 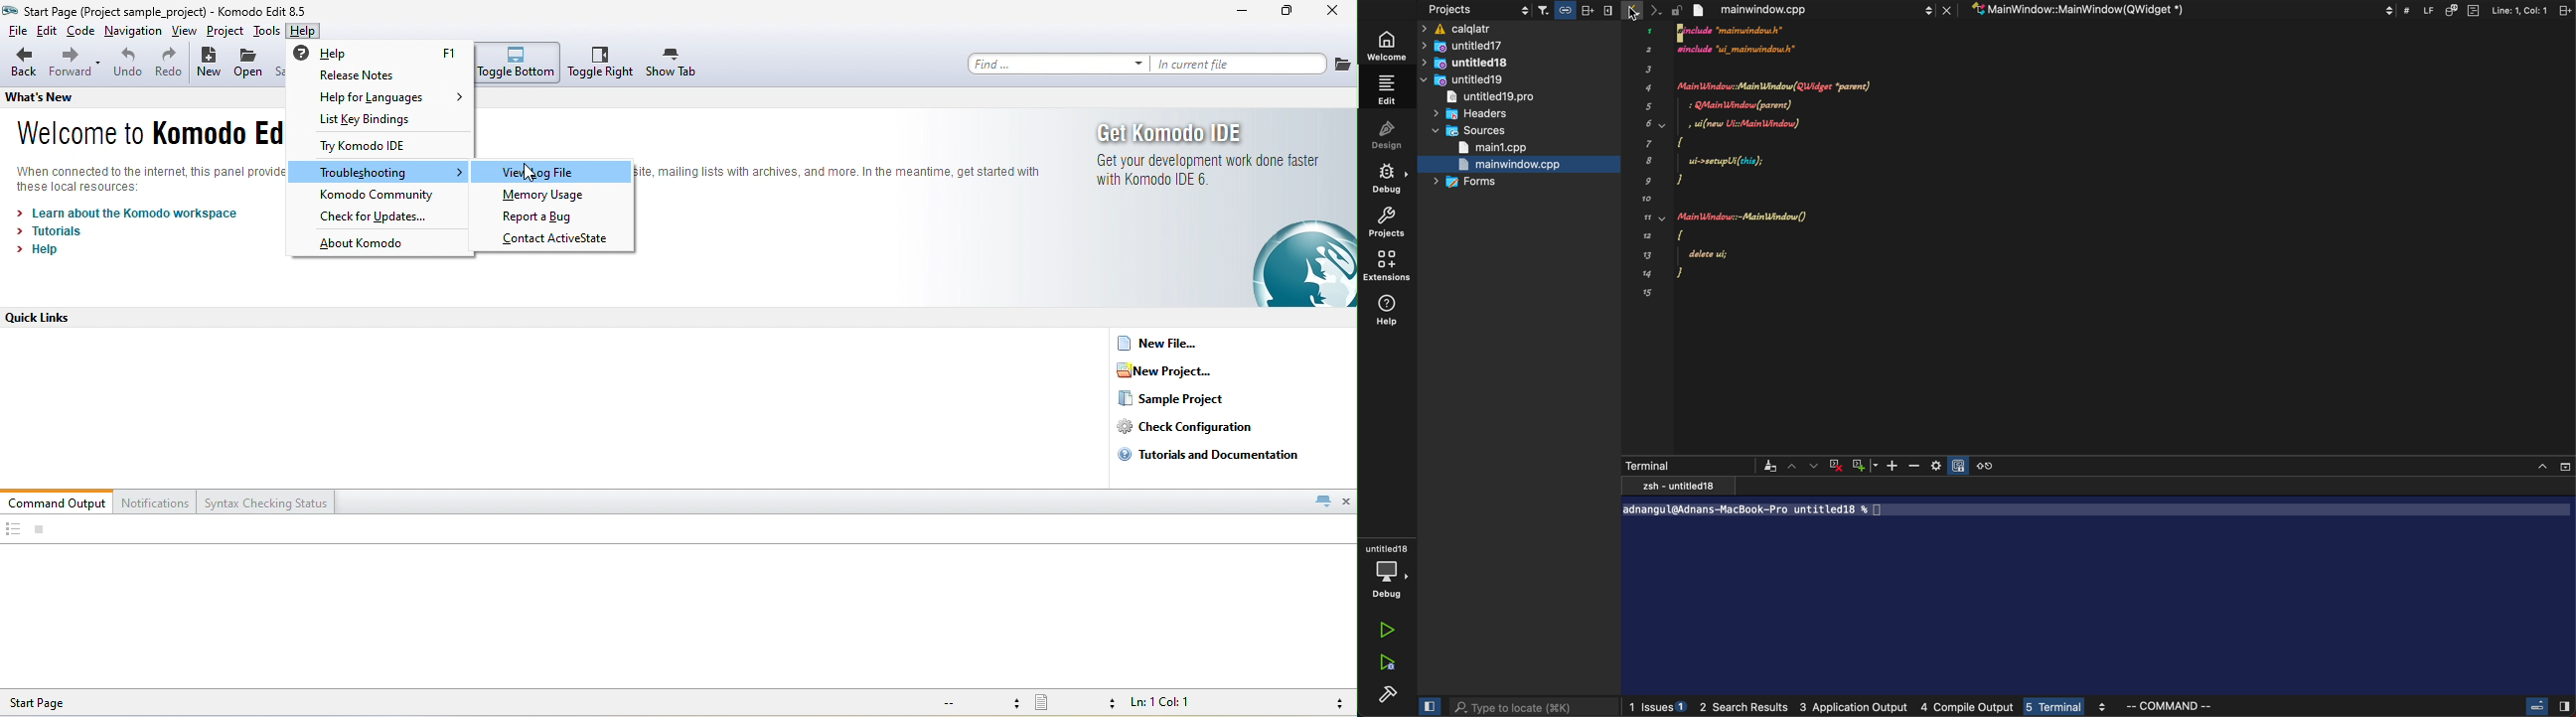 What do you see at coordinates (58, 502) in the screenshot?
I see `command output` at bounding box center [58, 502].